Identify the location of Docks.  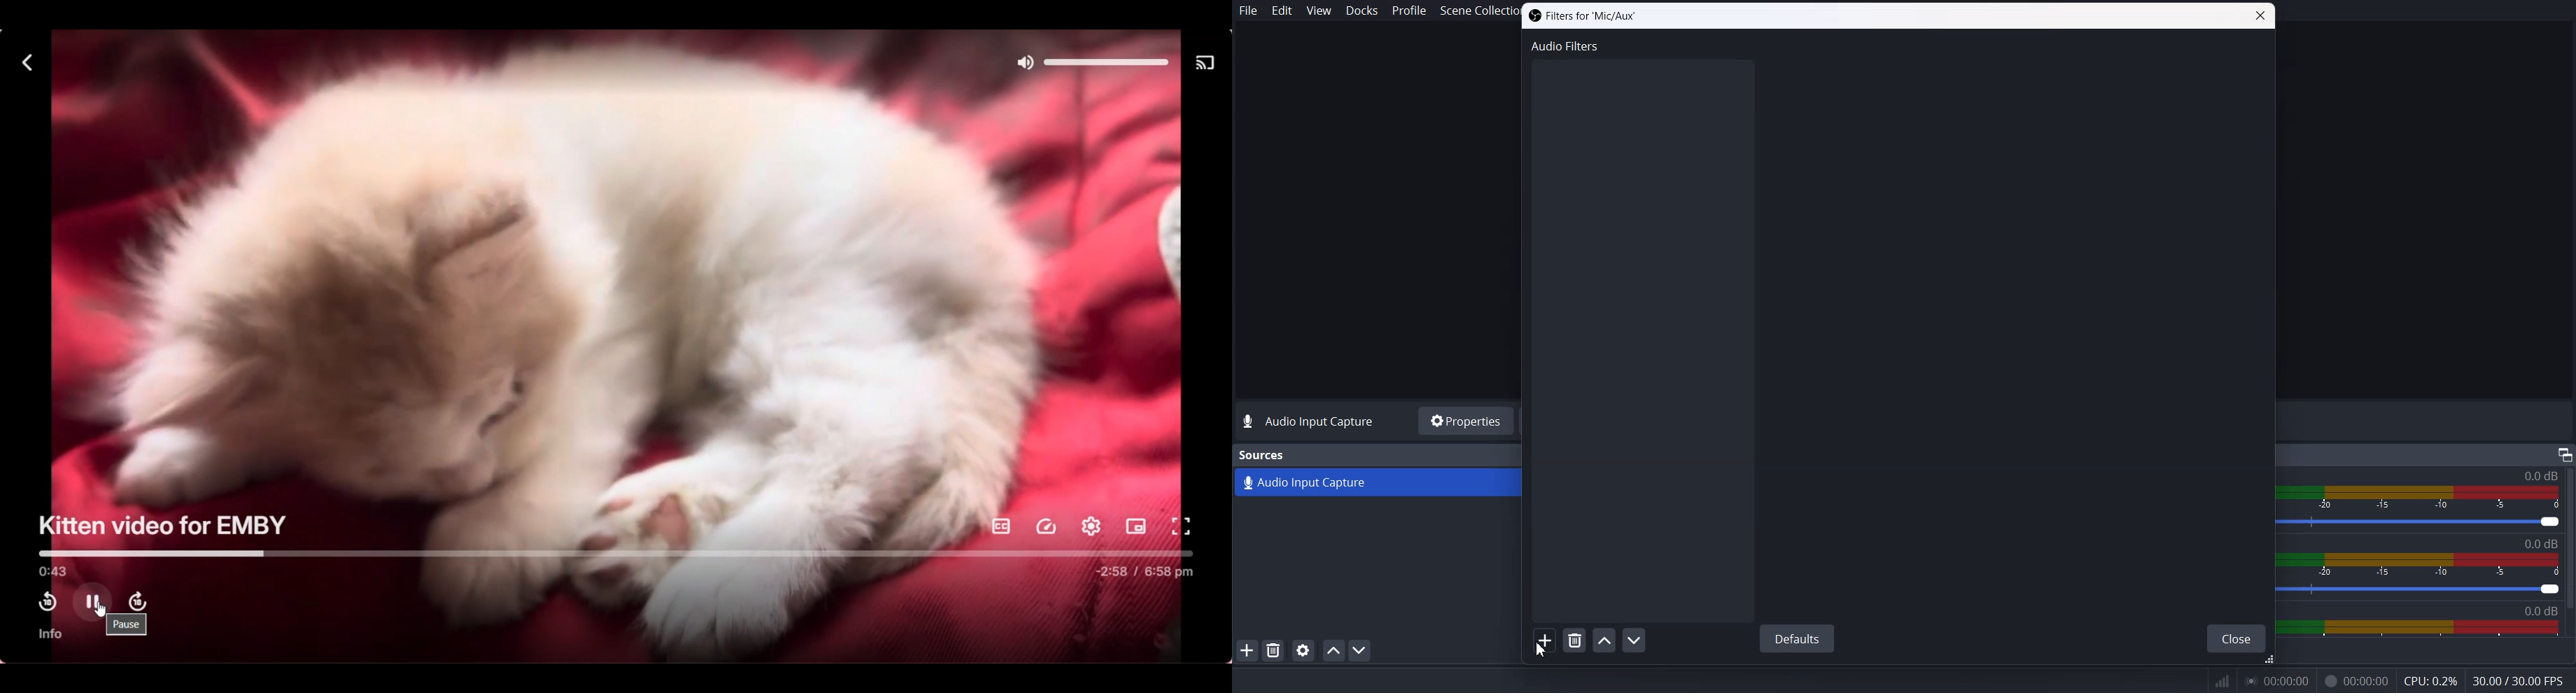
(1362, 11).